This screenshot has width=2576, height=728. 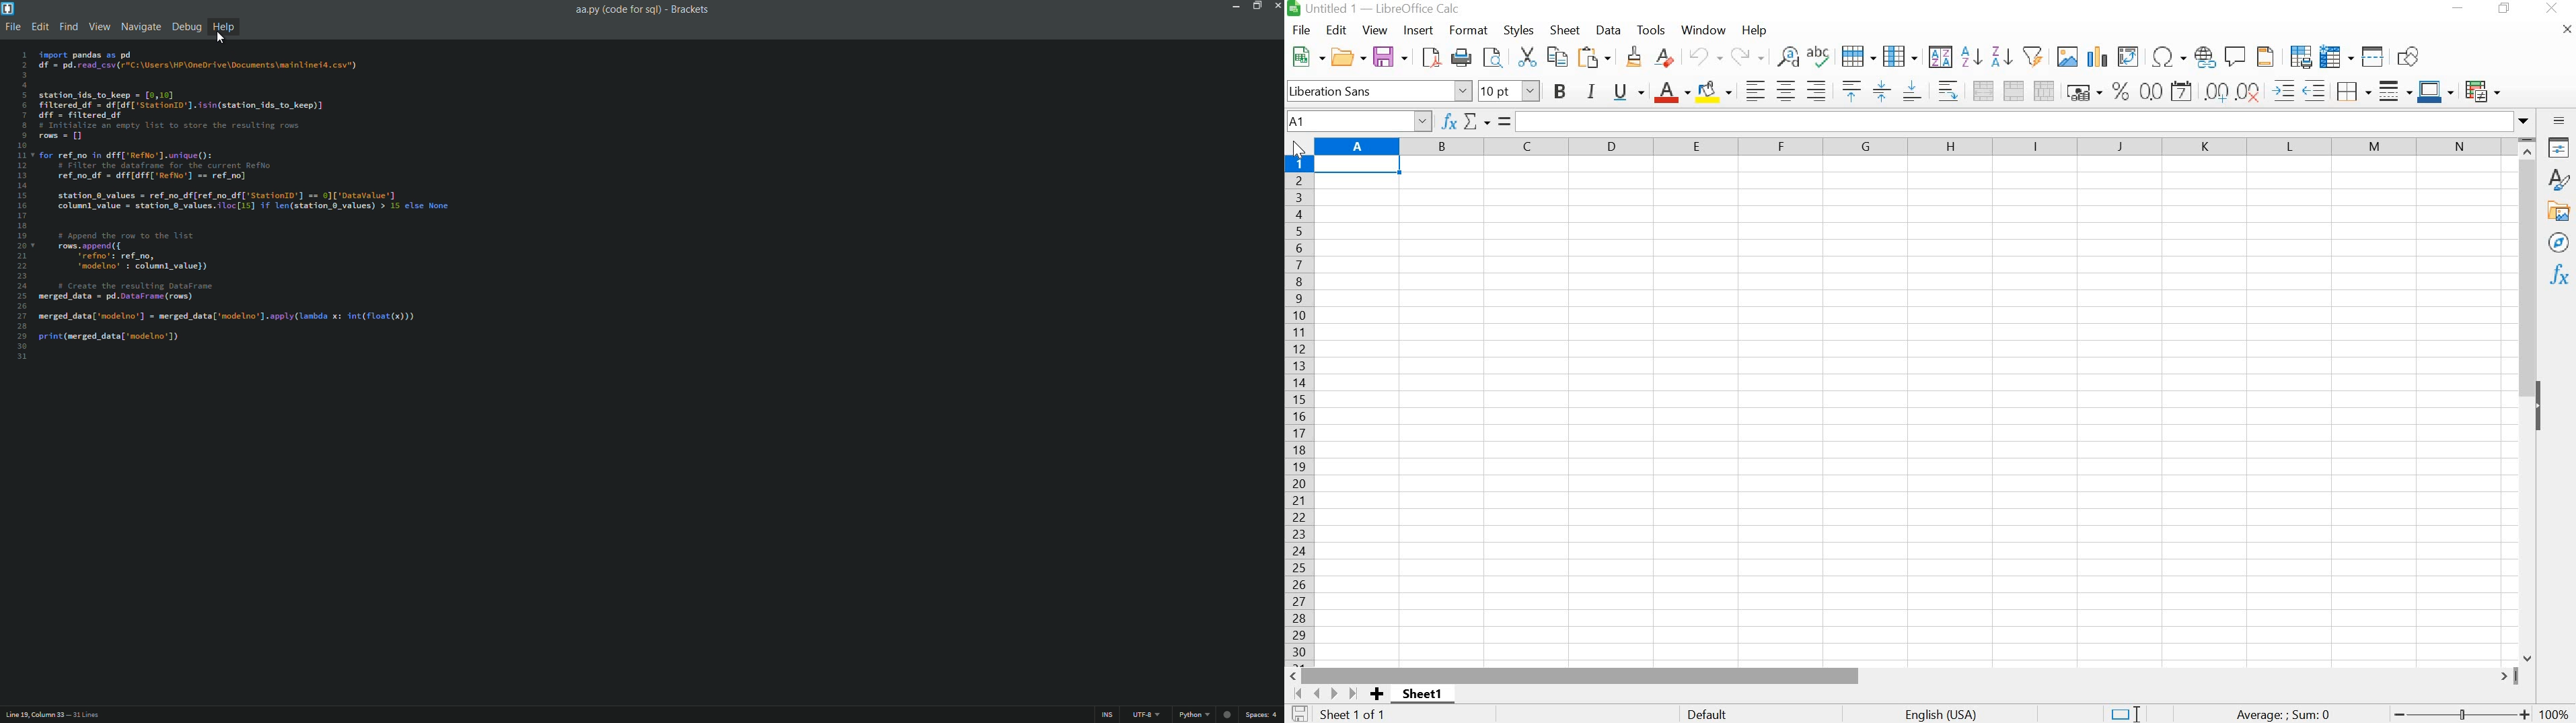 What do you see at coordinates (1428, 695) in the screenshot?
I see `SHEET1` at bounding box center [1428, 695].